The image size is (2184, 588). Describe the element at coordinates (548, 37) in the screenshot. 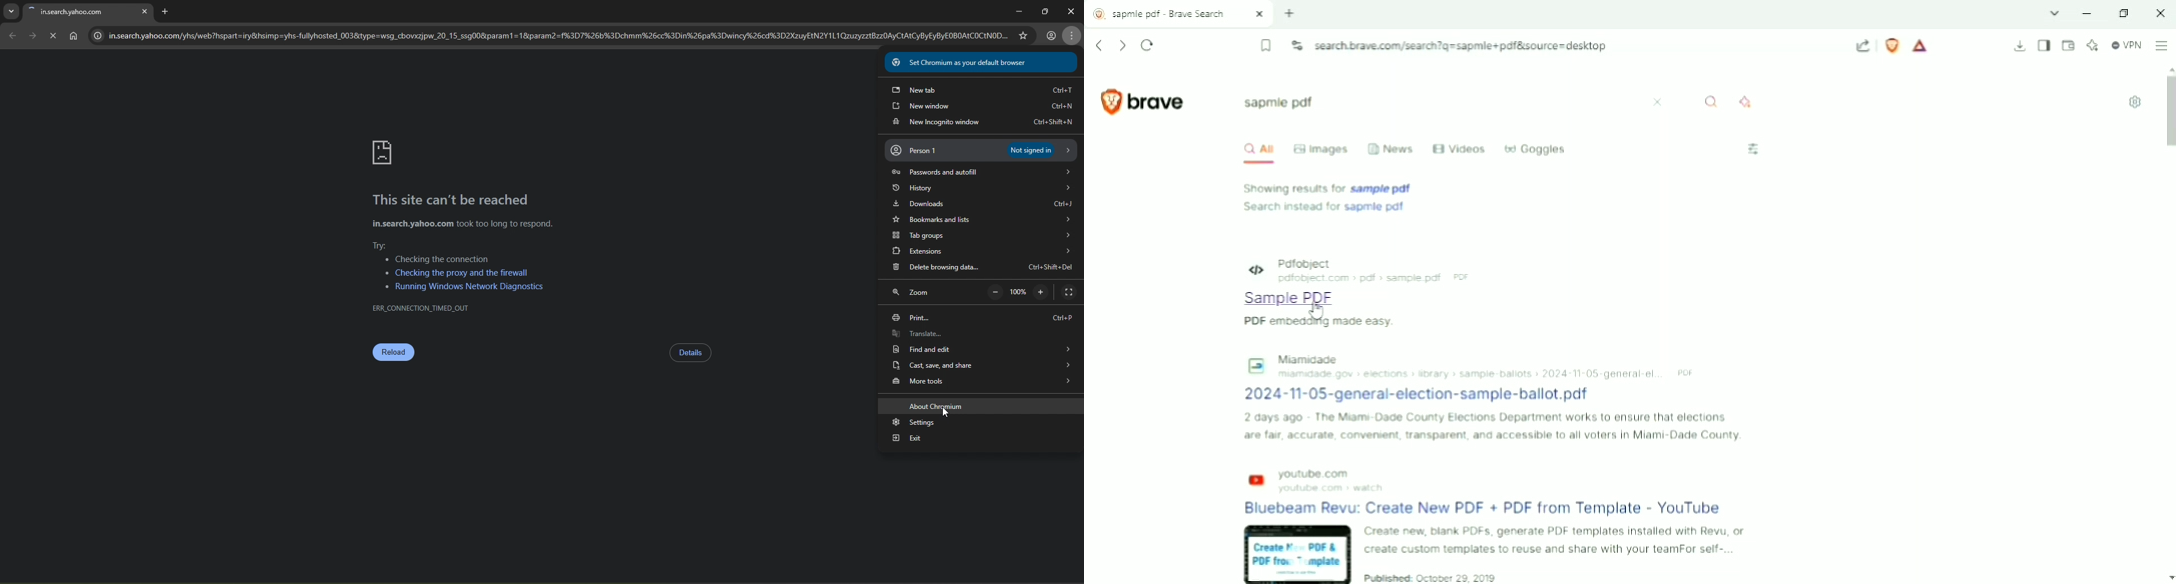

I see `@ insearch.yahoo.com/yhs/web?hspart=iry8thsimp=yhs-fullyhosted_0038&type=wsg_cbovxzjpw_20_15_ssg00&param1=18param2={%3D7%26b%3Dchmm%26cc%3Din%26pa%3Dwincy%26cd%3D2XzuyEtN2Y 1L1QzuzyzztBzz0AyCtAtCyBy EyByEOBOAtCOCtNOD.` at that location.